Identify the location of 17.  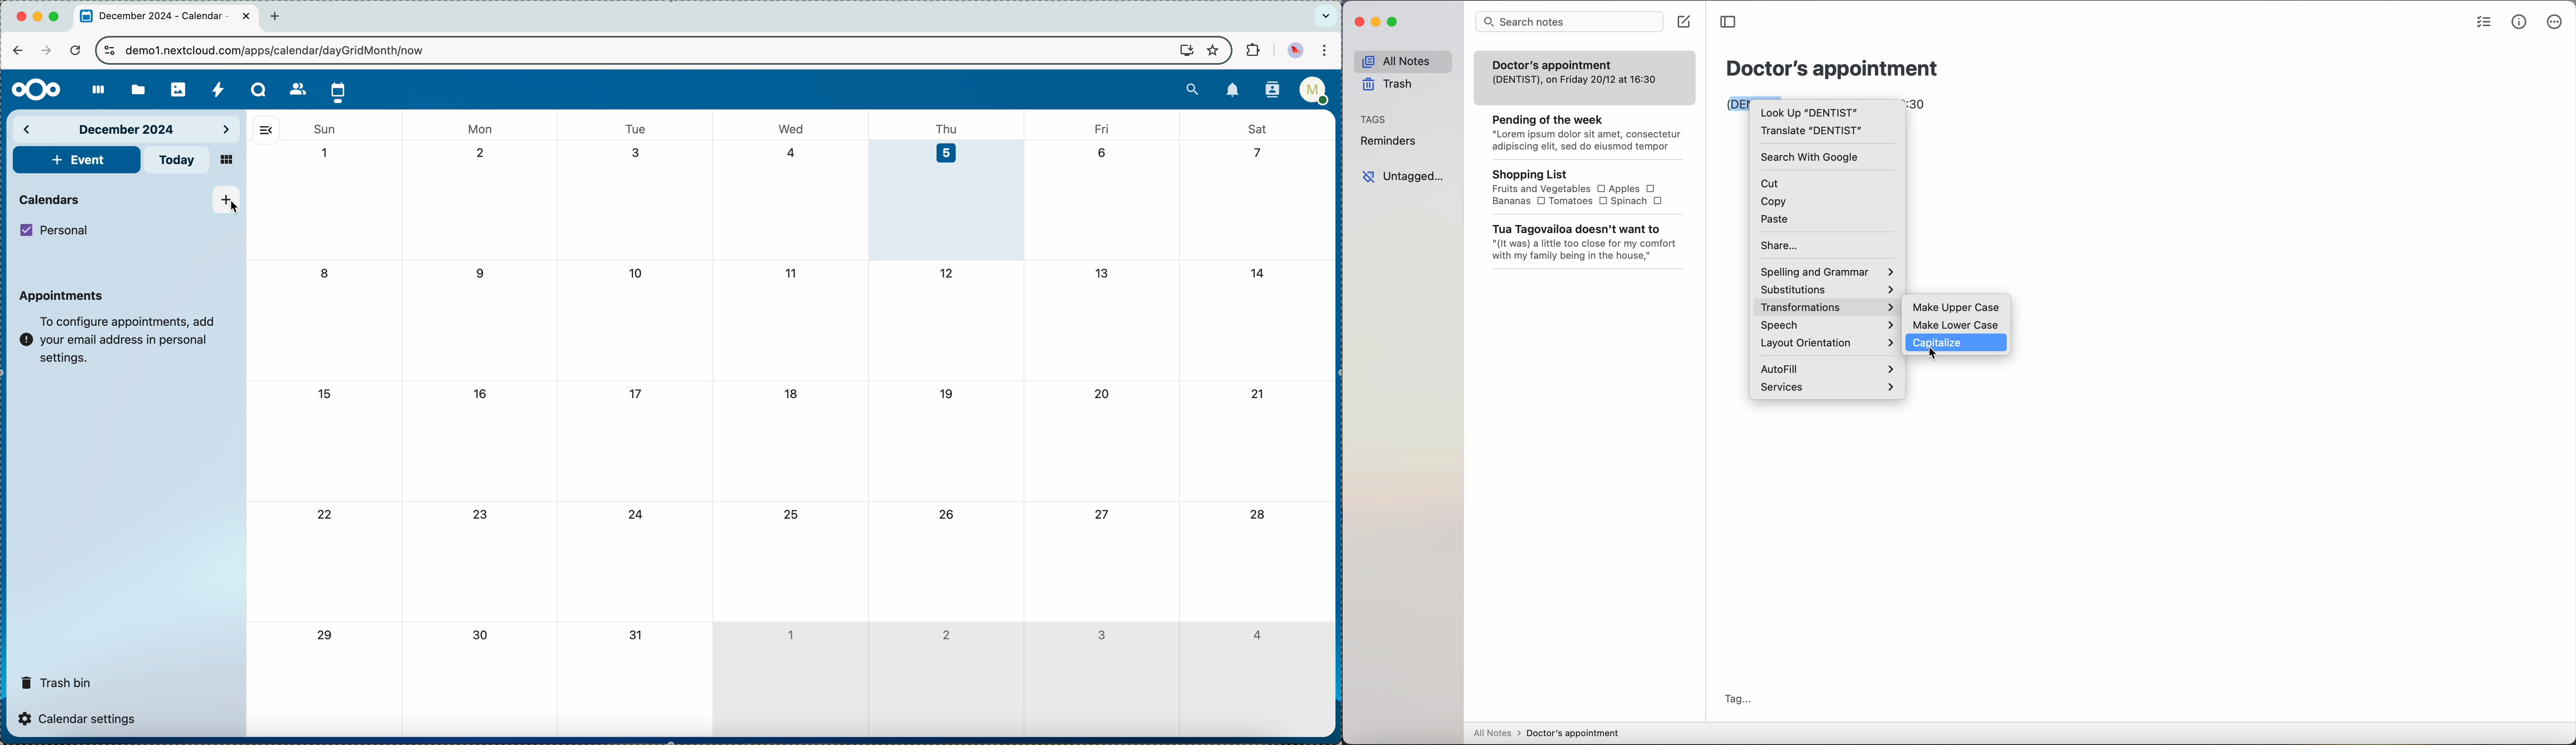
(637, 394).